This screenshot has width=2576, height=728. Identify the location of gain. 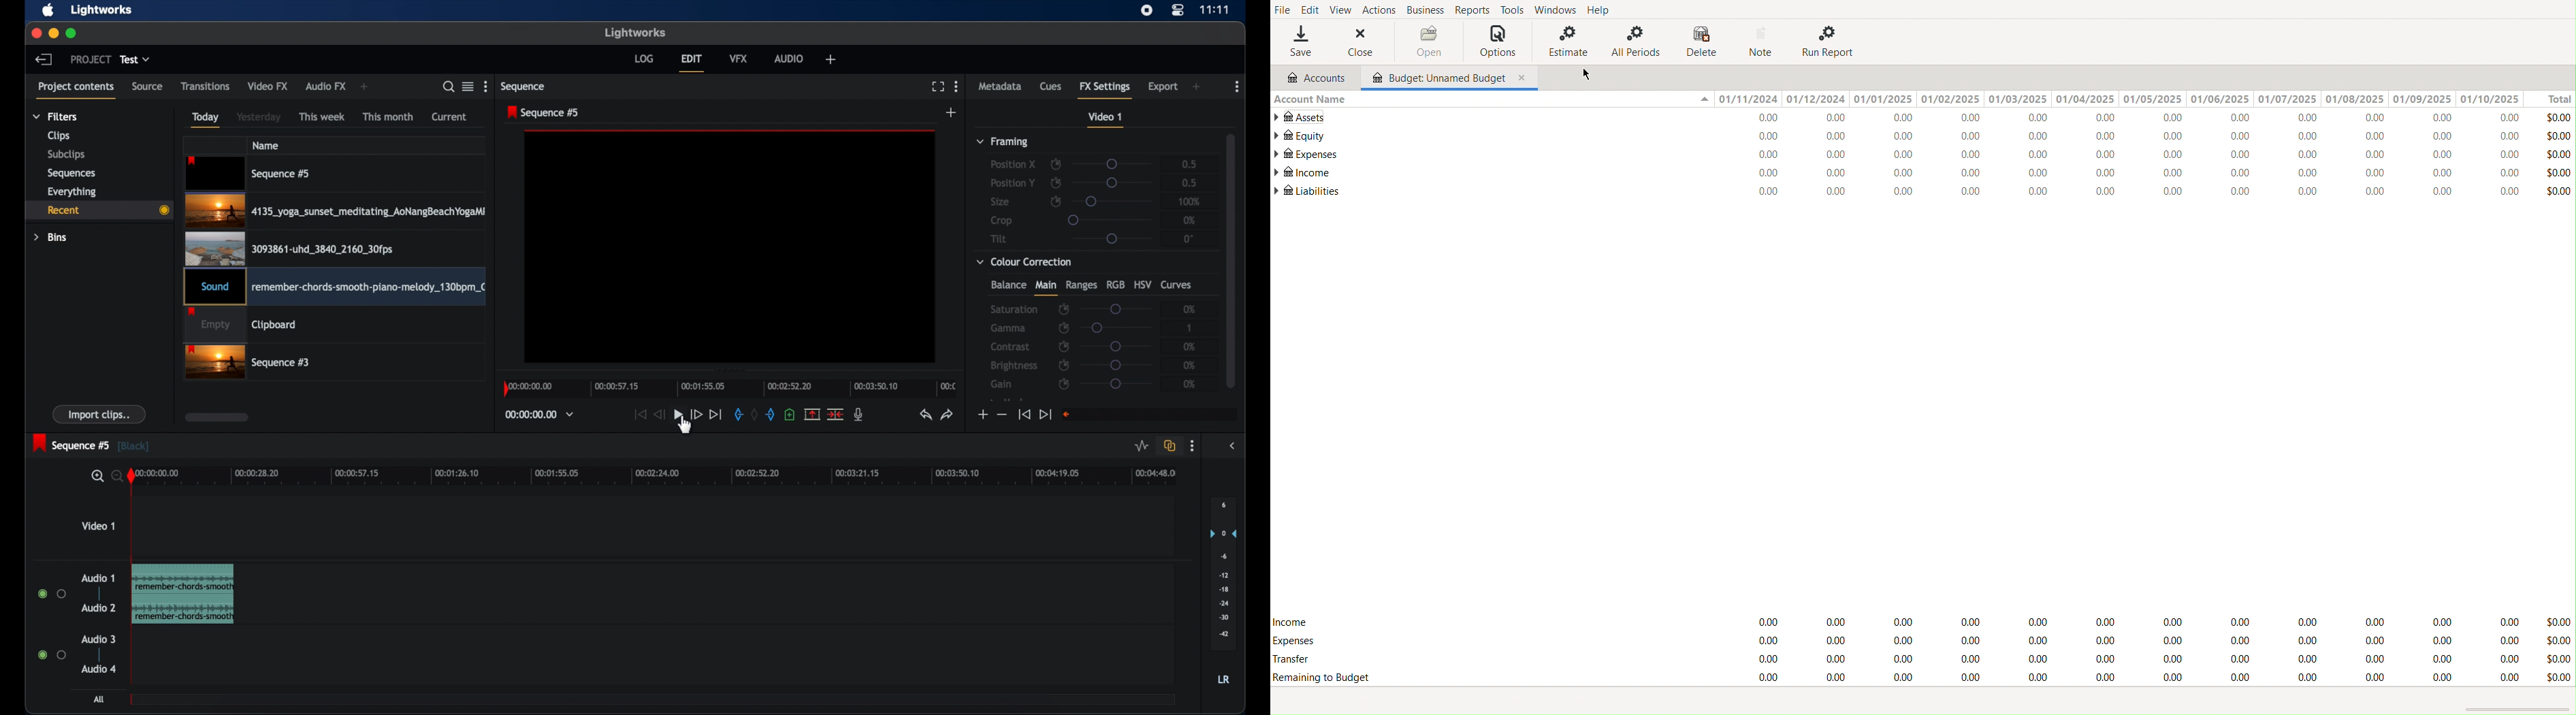
(1003, 384).